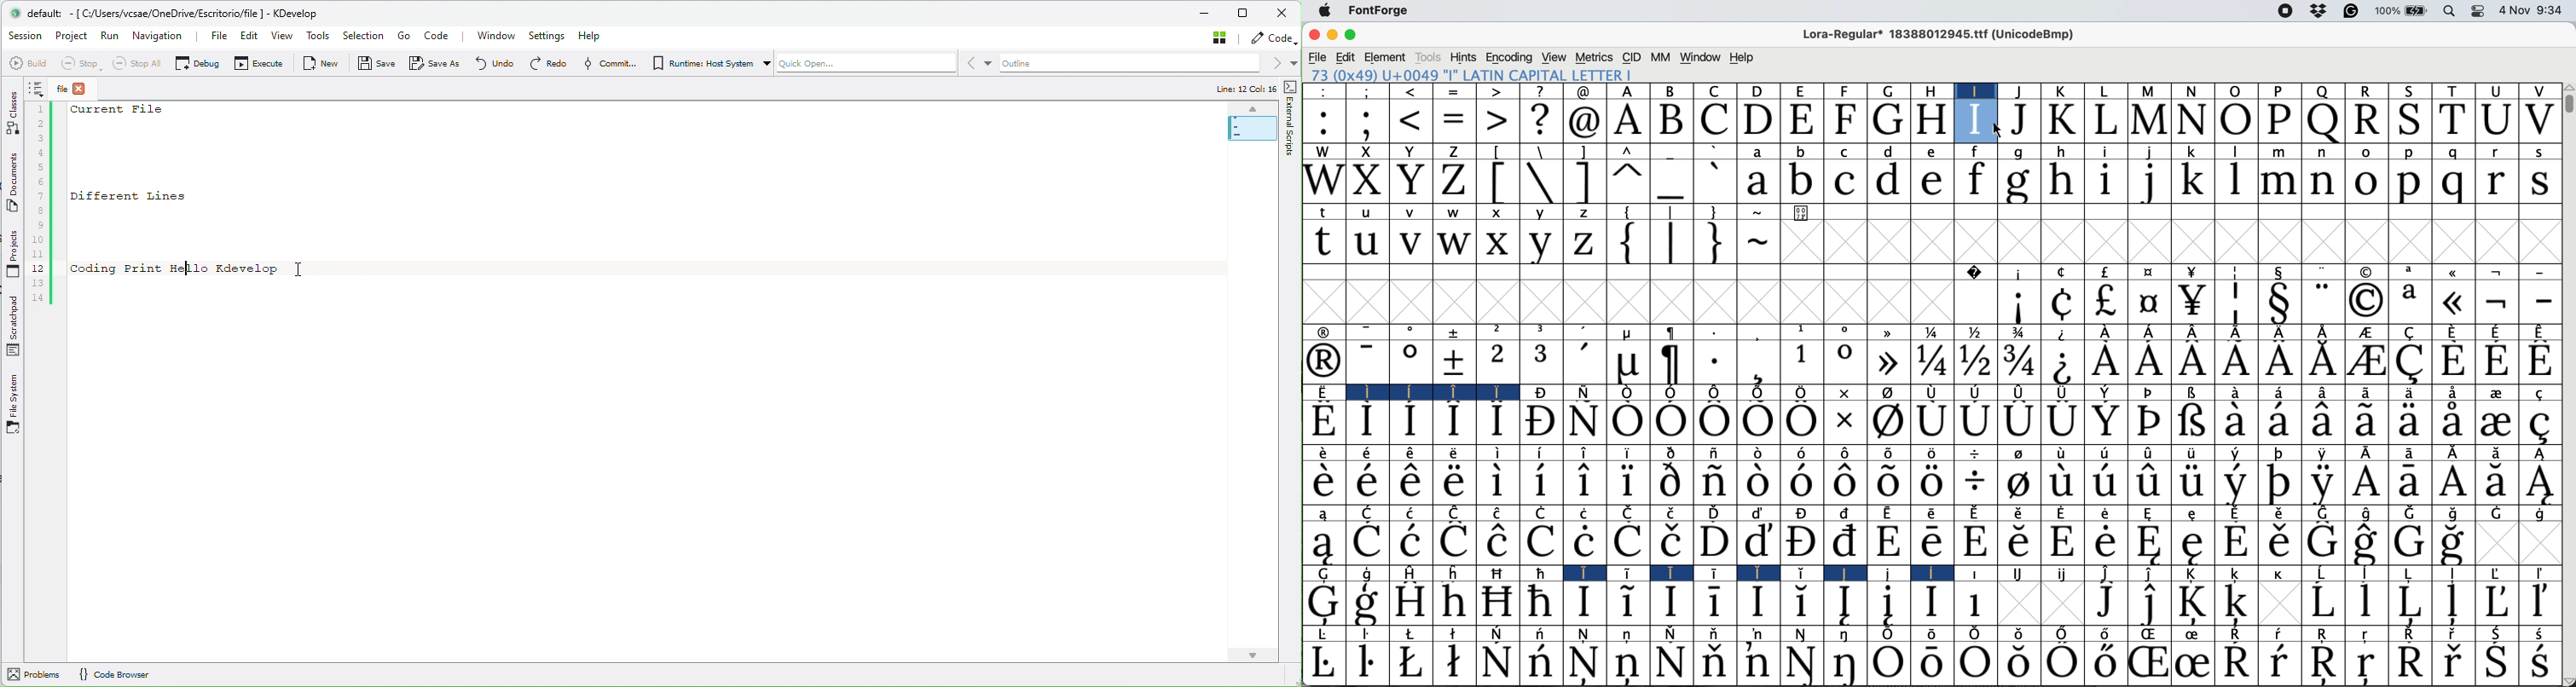 The image size is (2576, 700). What do you see at coordinates (1800, 484) in the screenshot?
I see `Symbol` at bounding box center [1800, 484].